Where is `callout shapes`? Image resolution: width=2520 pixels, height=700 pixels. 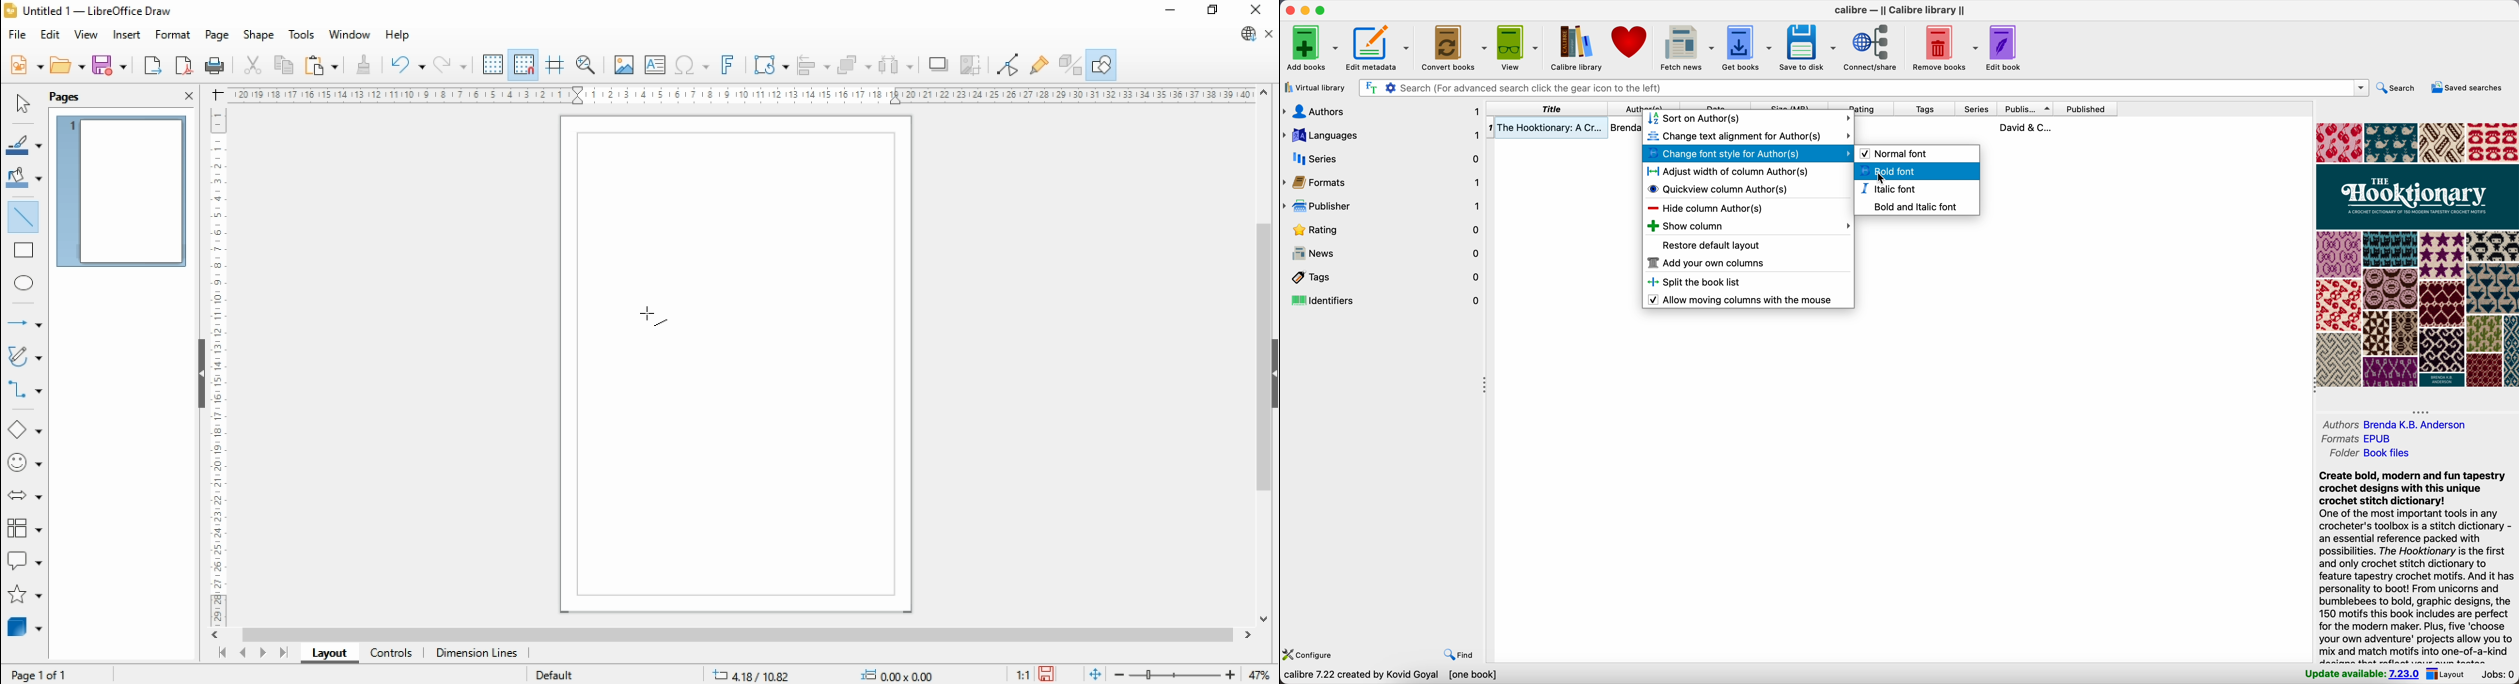
callout shapes is located at coordinates (25, 560).